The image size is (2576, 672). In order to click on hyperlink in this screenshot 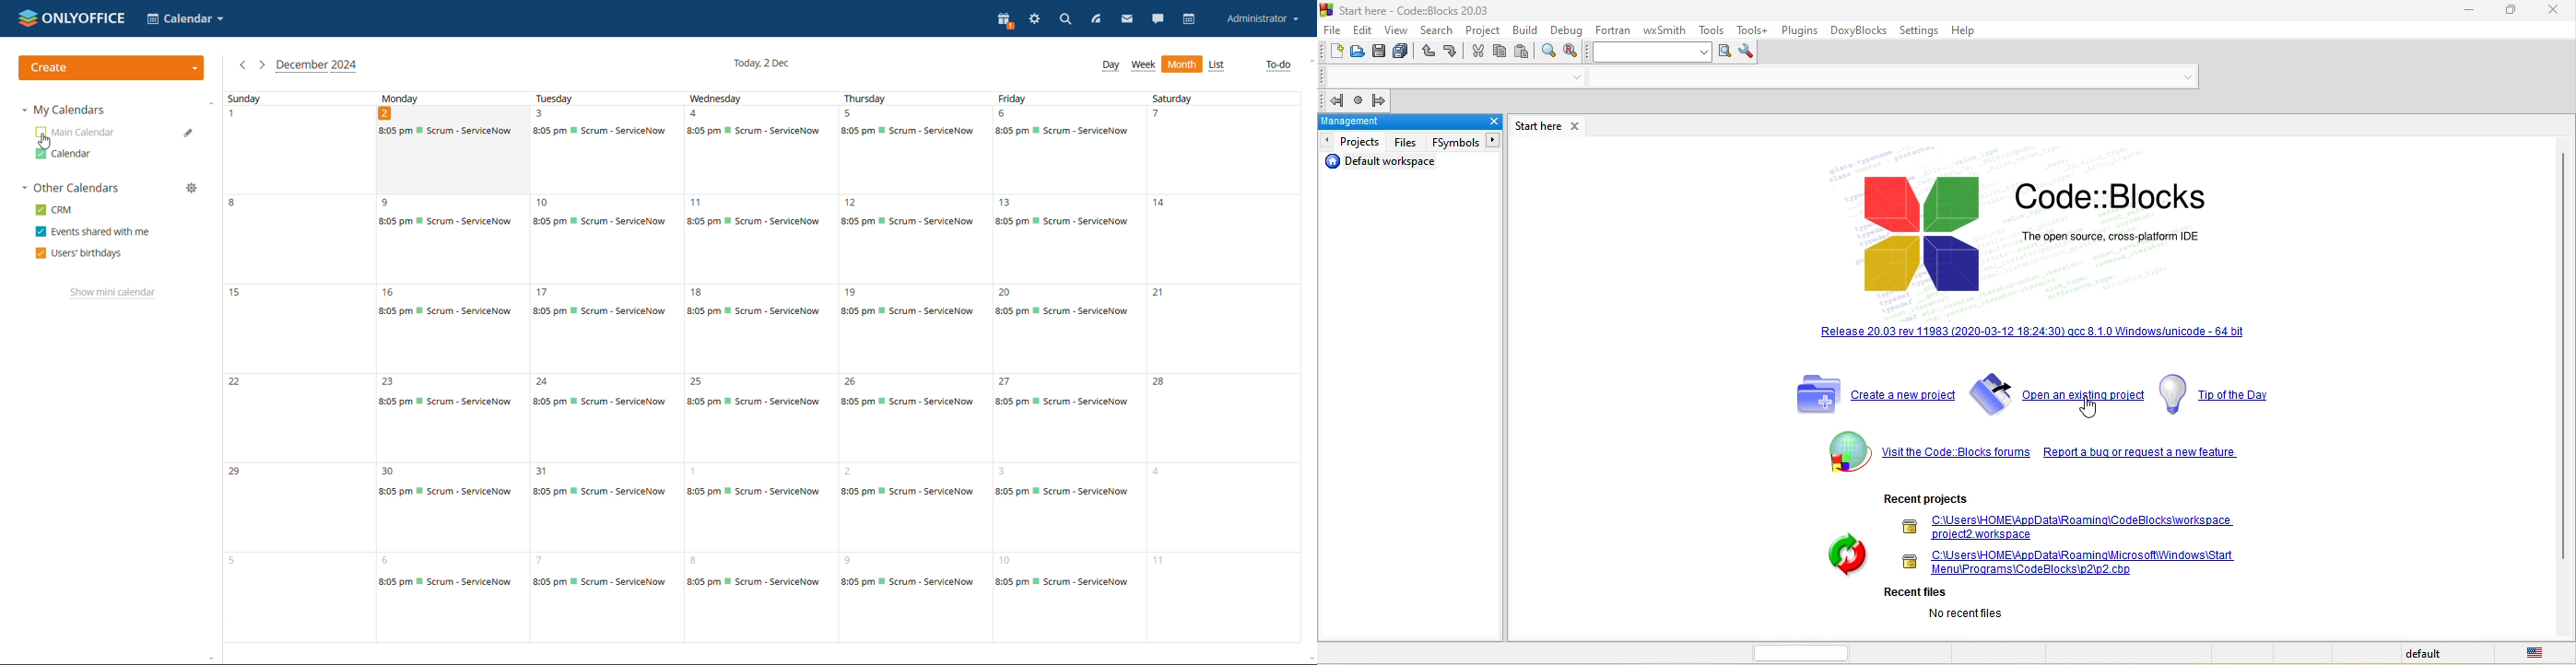, I will do `click(2041, 332)`.